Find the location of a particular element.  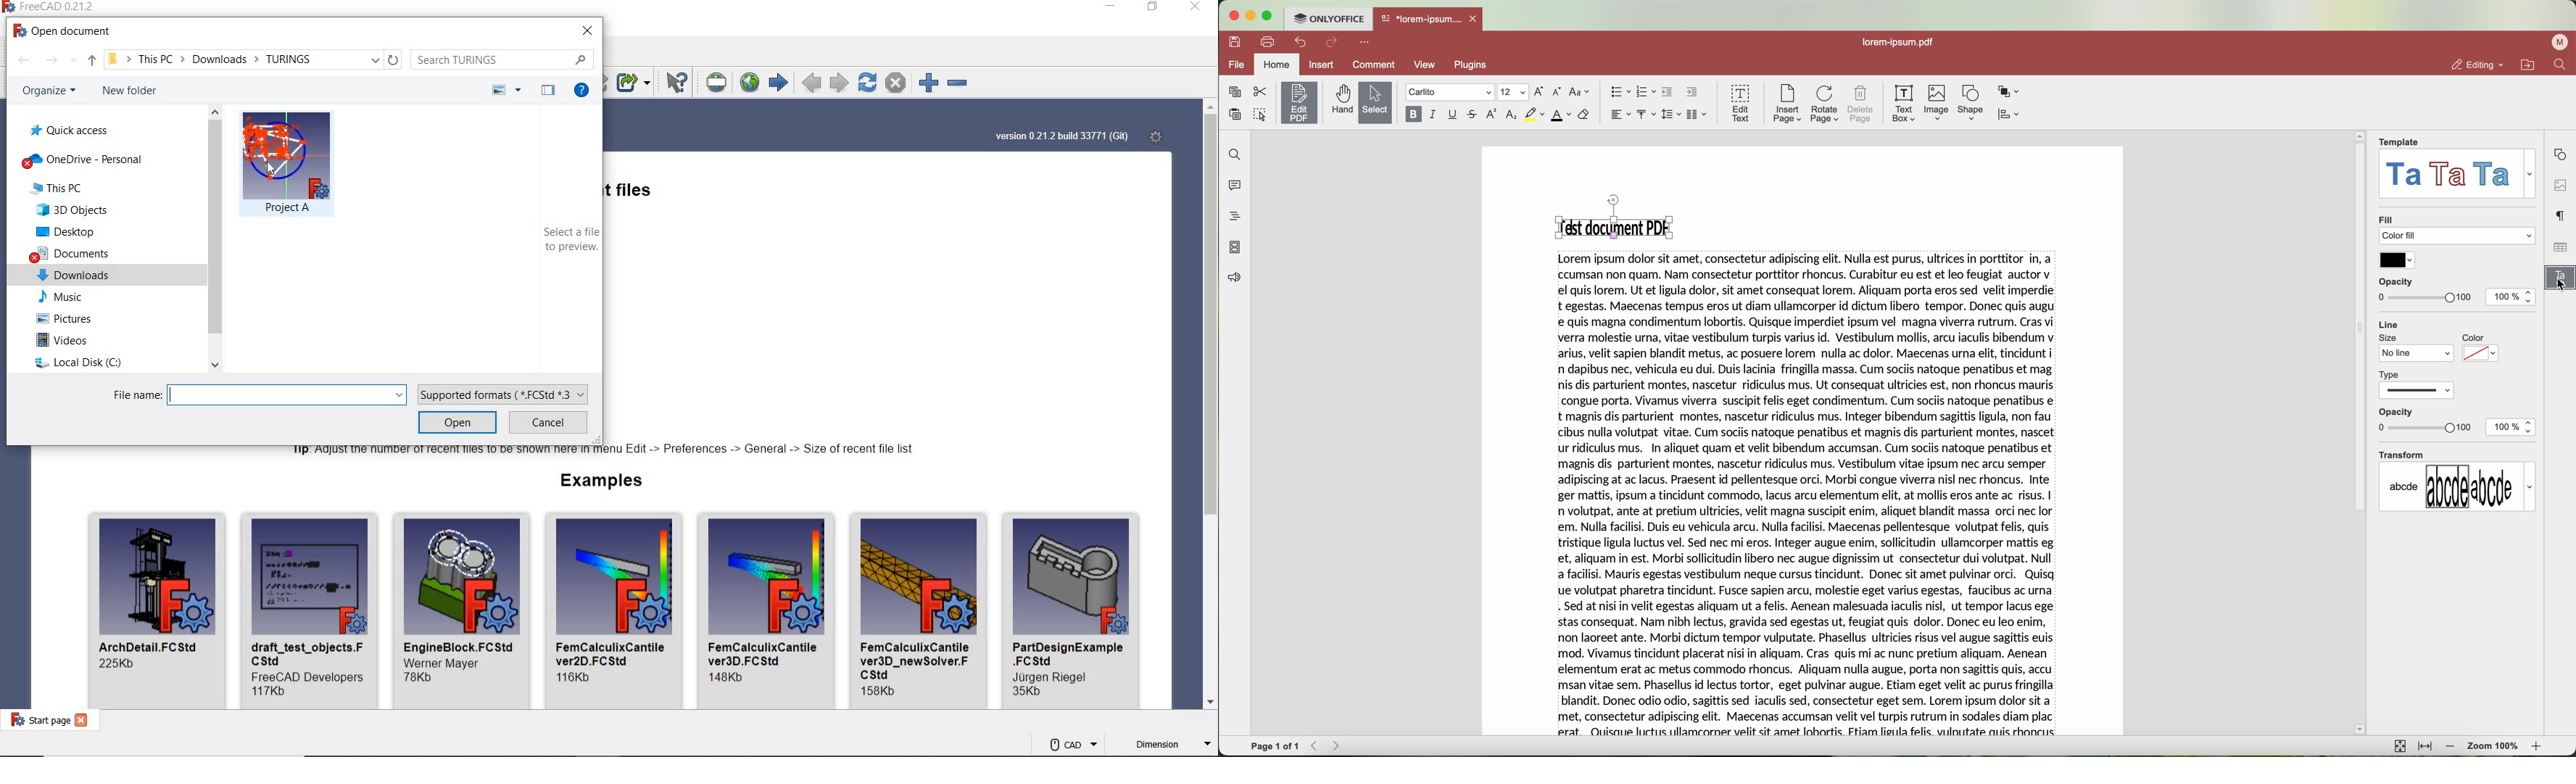

redo is located at coordinates (1332, 42).